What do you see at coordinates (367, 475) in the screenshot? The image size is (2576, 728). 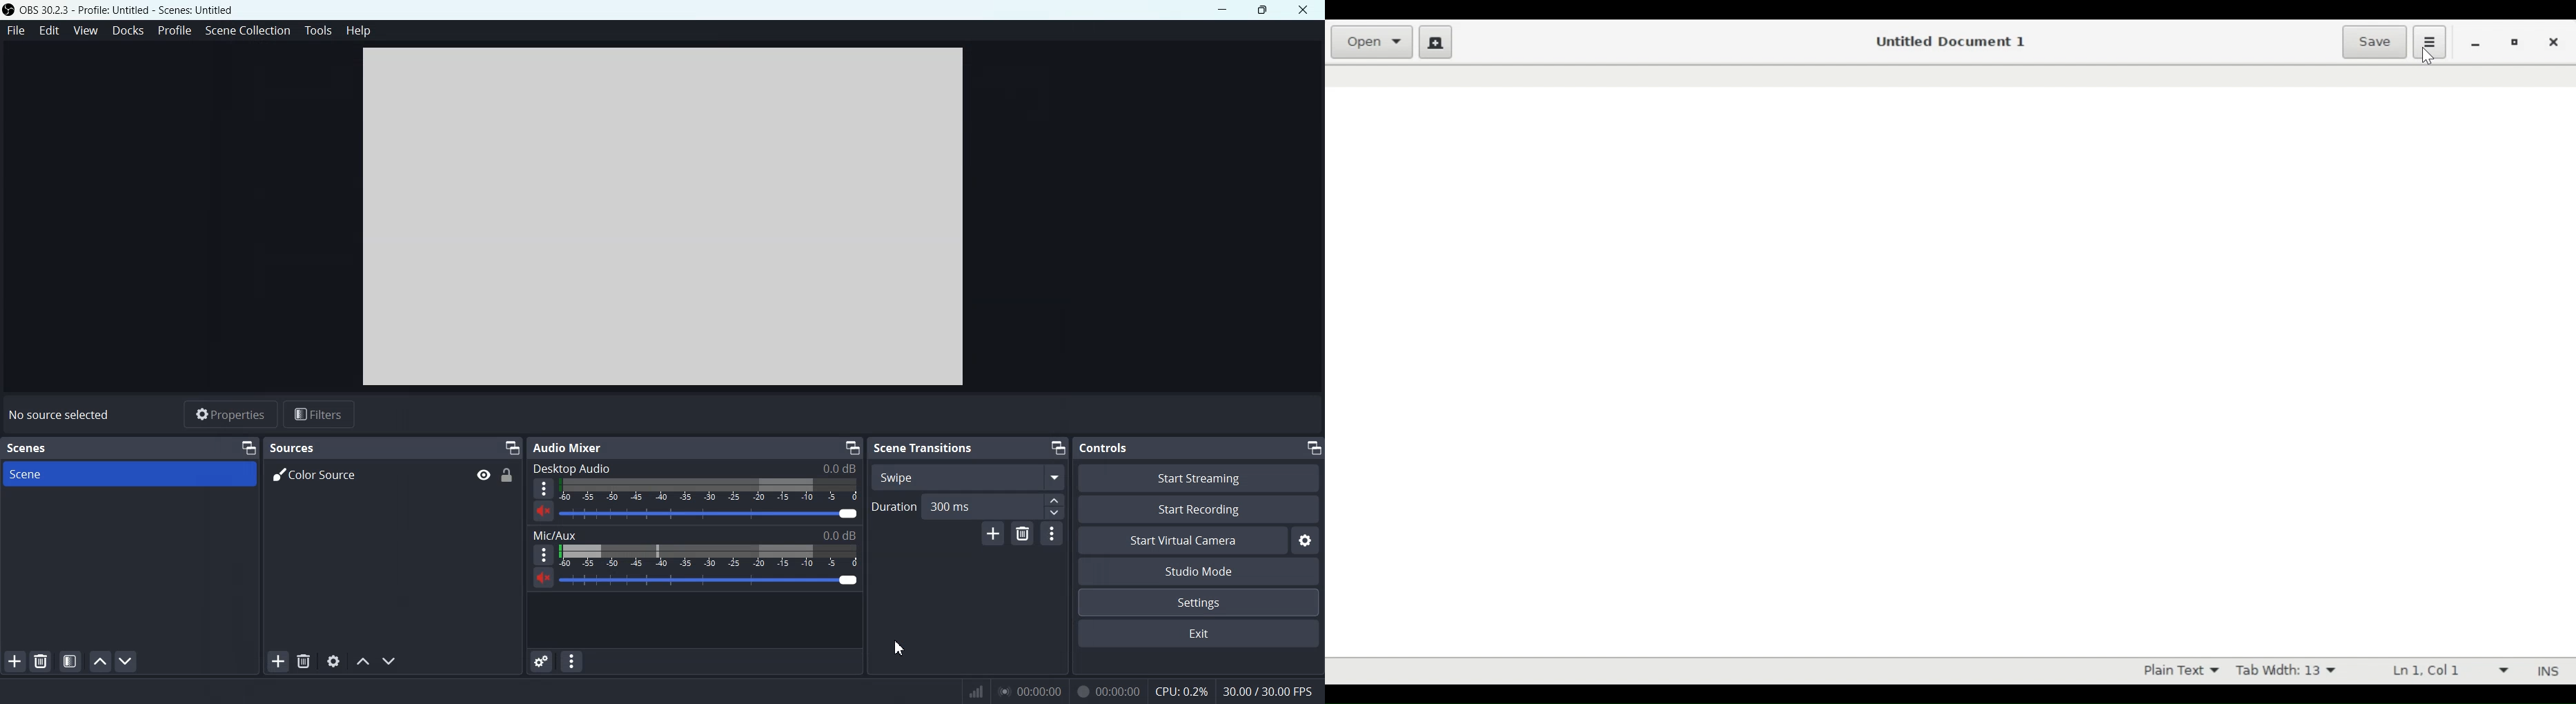 I see `Color Source` at bounding box center [367, 475].